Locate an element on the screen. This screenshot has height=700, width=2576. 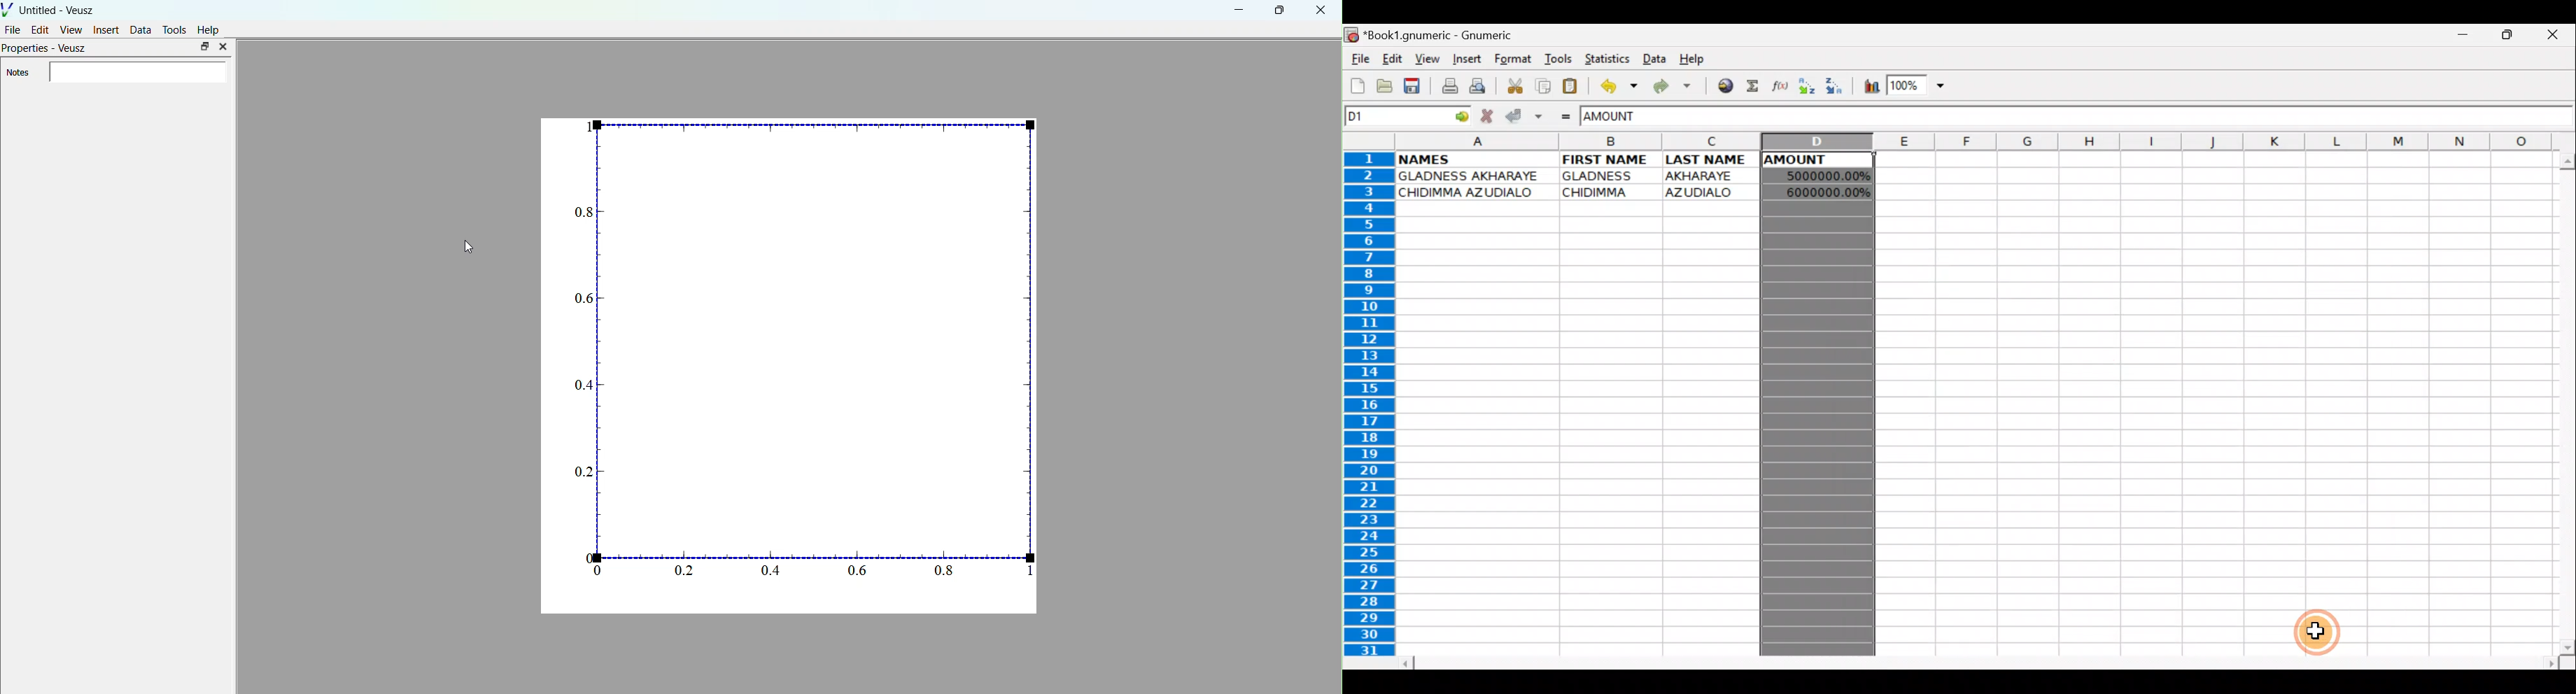
Cut selection is located at coordinates (1512, 85).